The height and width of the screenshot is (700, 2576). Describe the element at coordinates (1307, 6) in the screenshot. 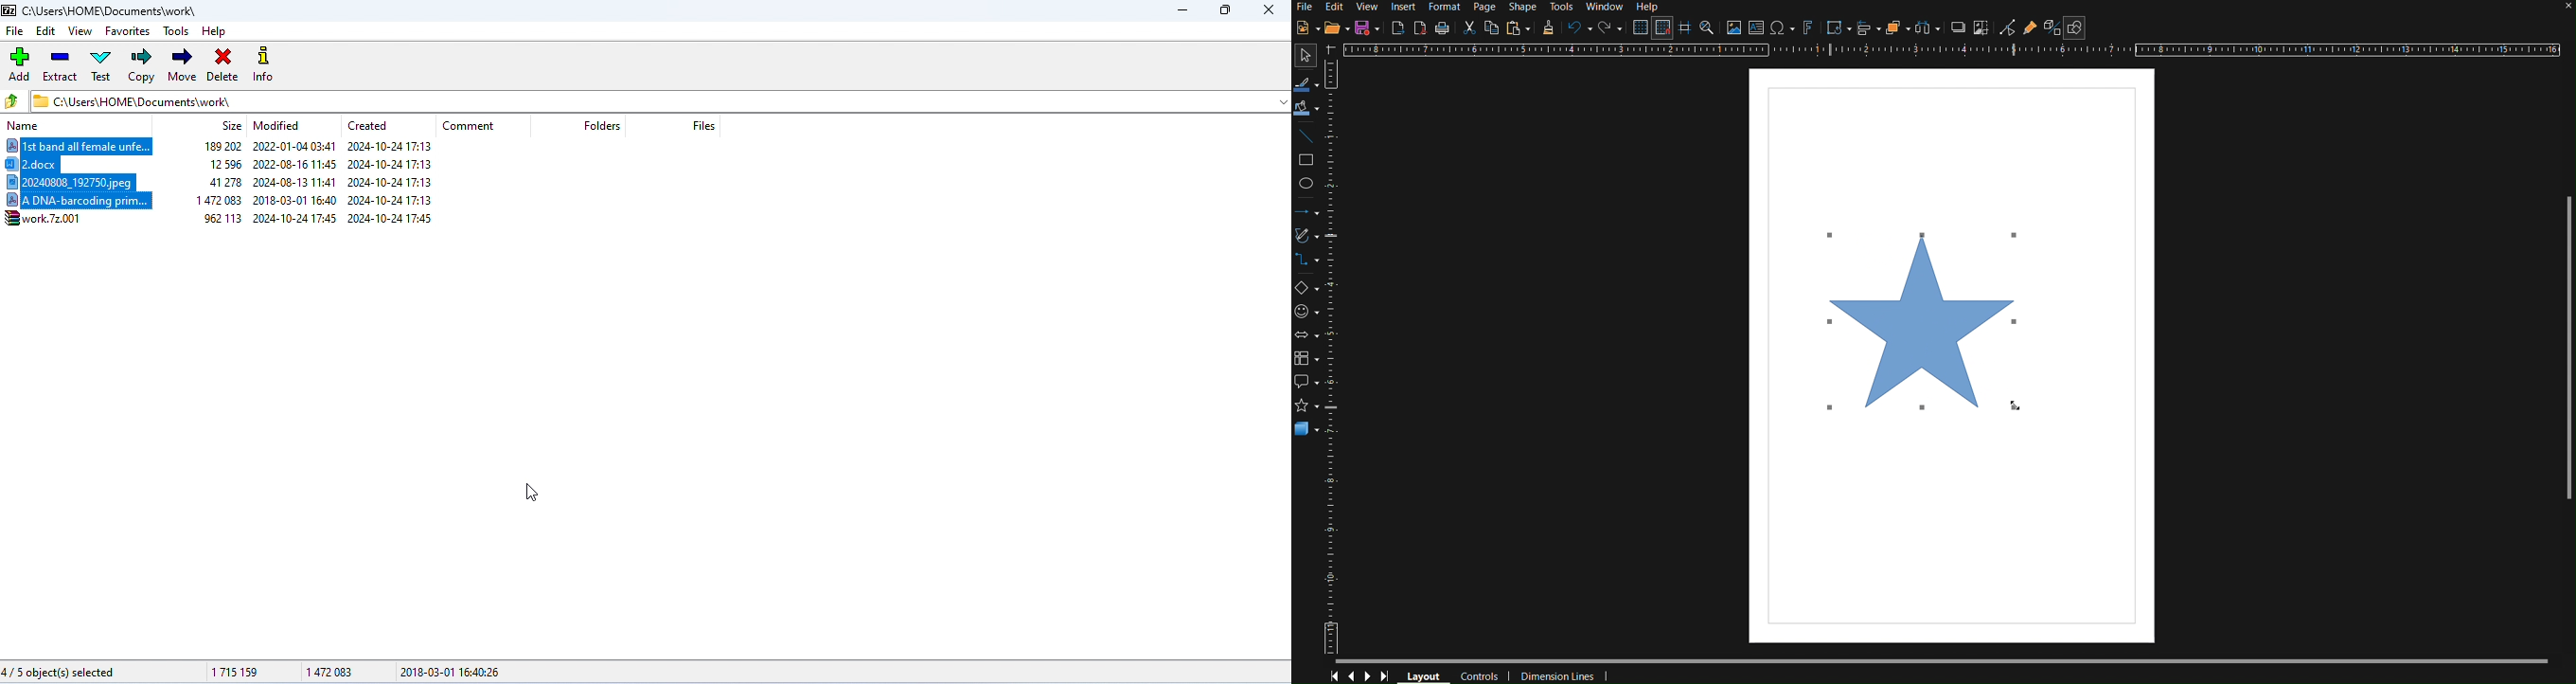

I see `File` at that location.